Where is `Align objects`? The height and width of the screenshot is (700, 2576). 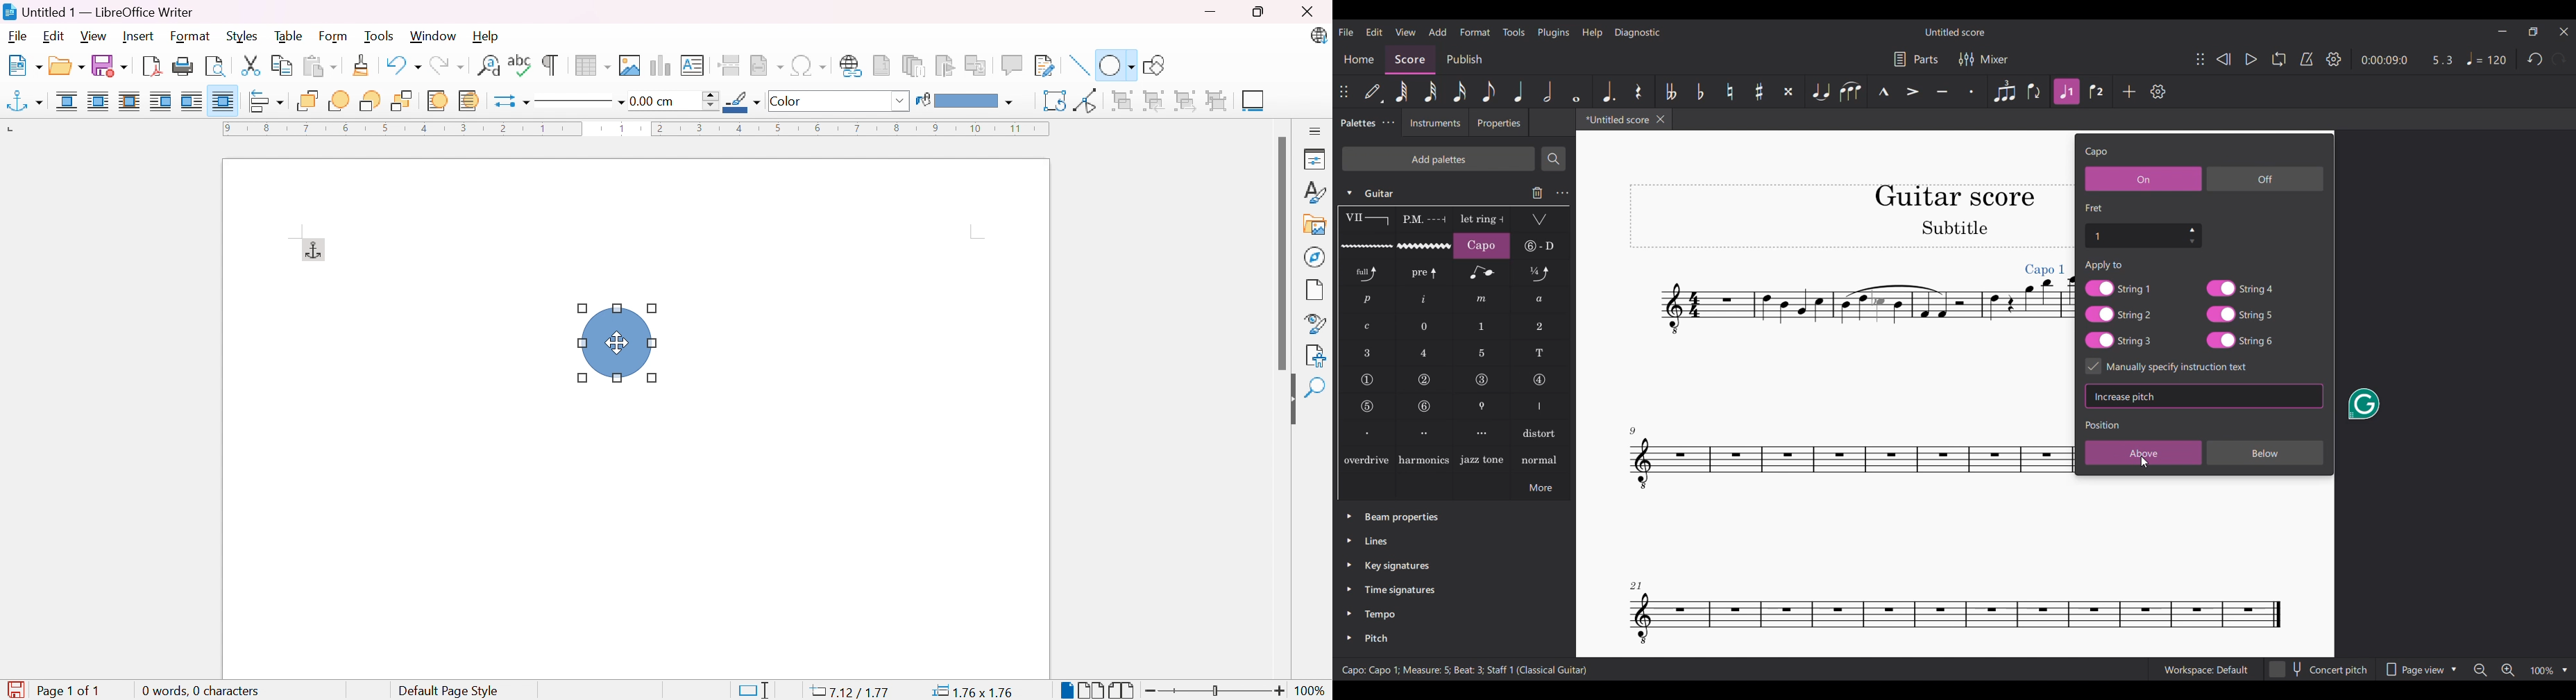 Align objects is located at coordinates (267, 102).